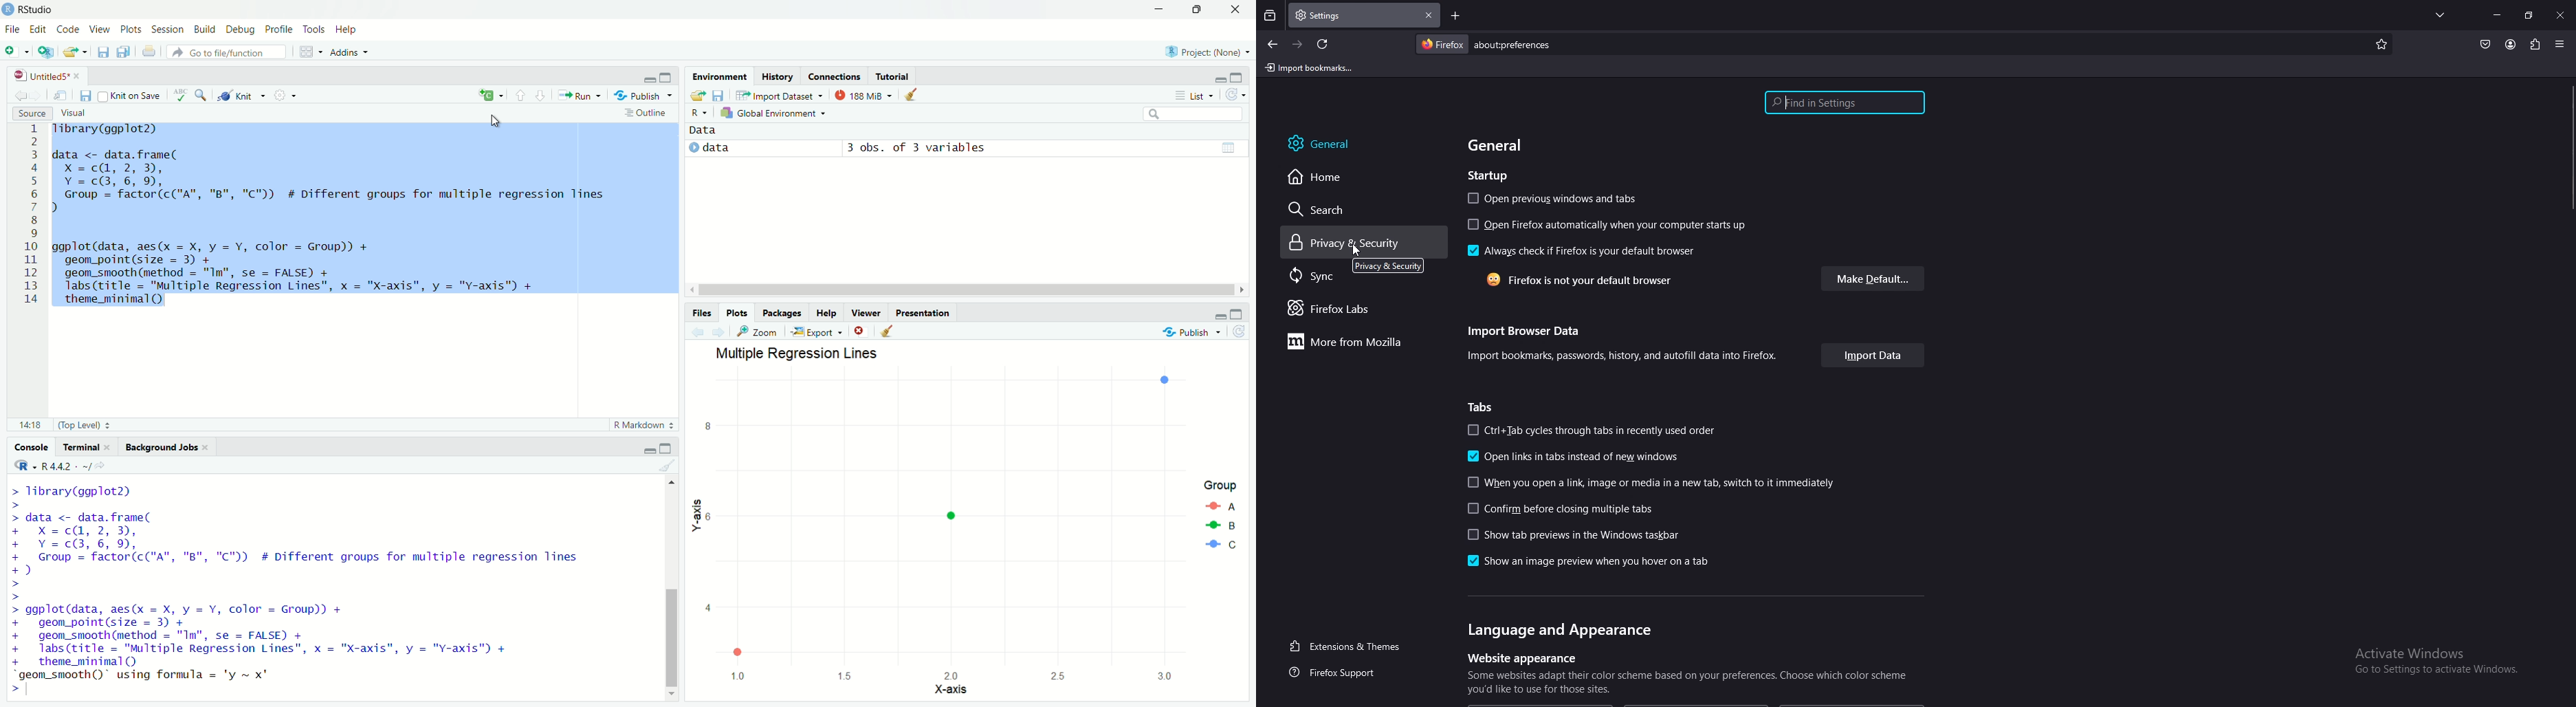 The image size is (2576, 728). Describe the element at coordinates (1241, 313) in the screenshot. I see `maximise` at that location.